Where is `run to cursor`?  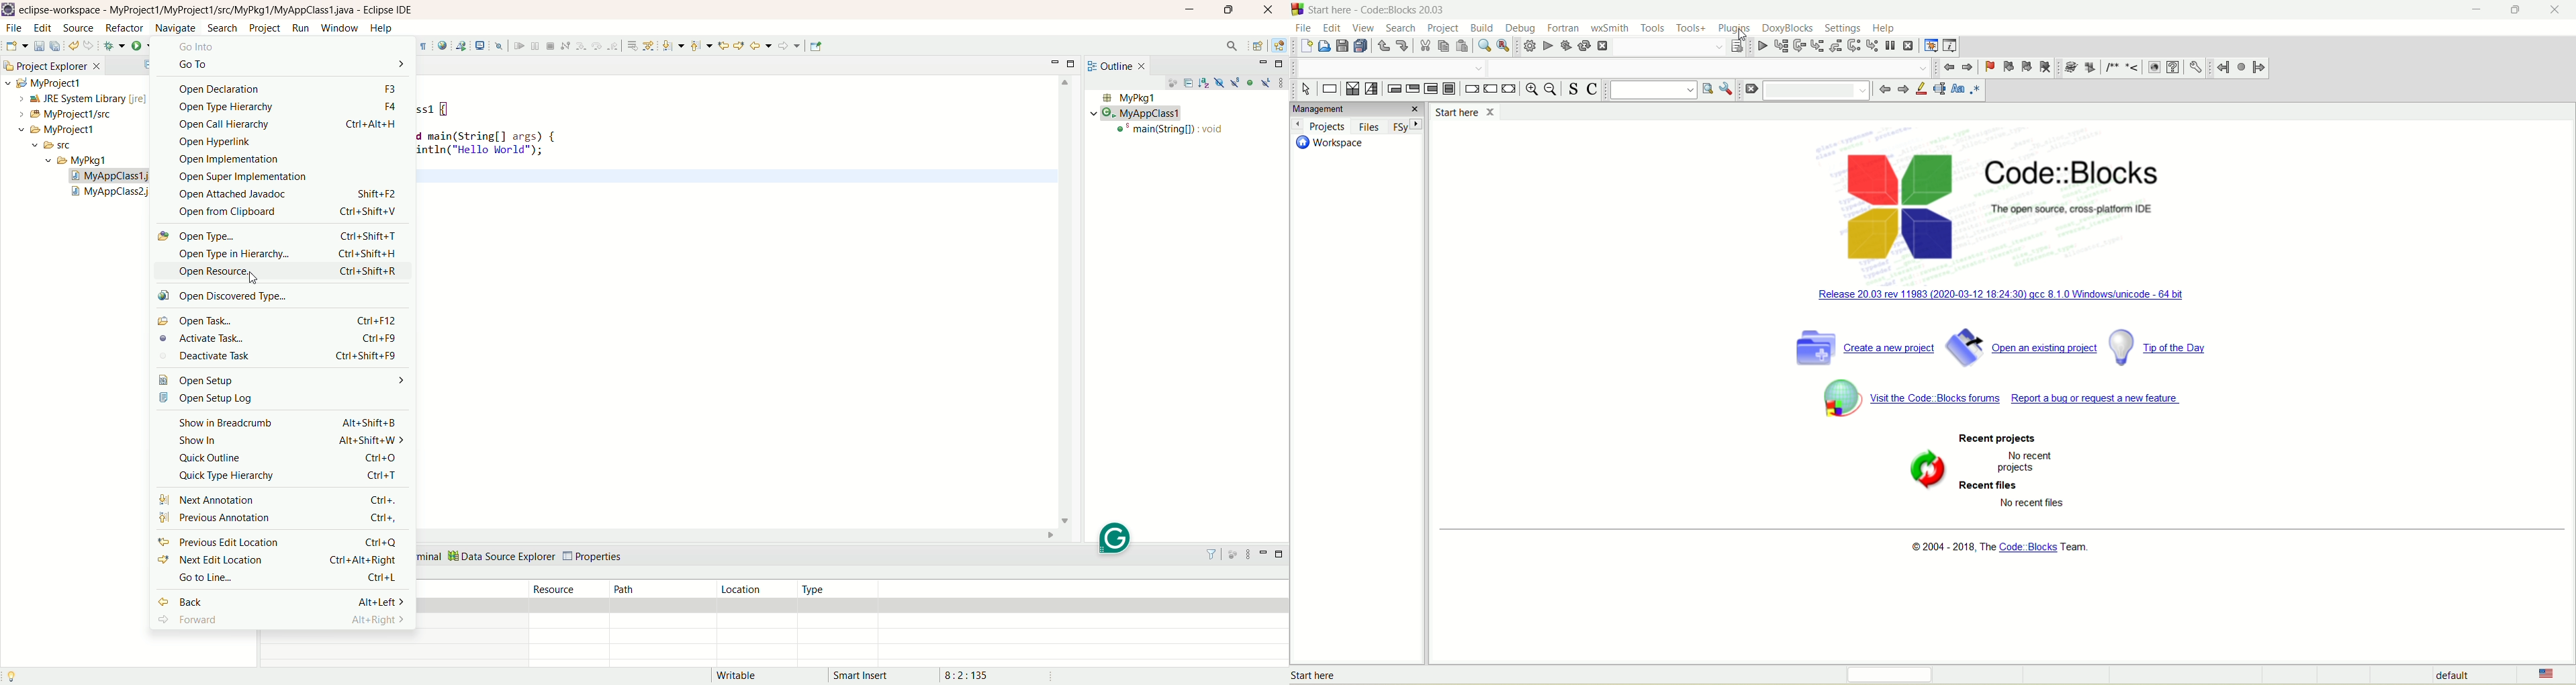
run to cursor is located at coordinates (1780, 46).